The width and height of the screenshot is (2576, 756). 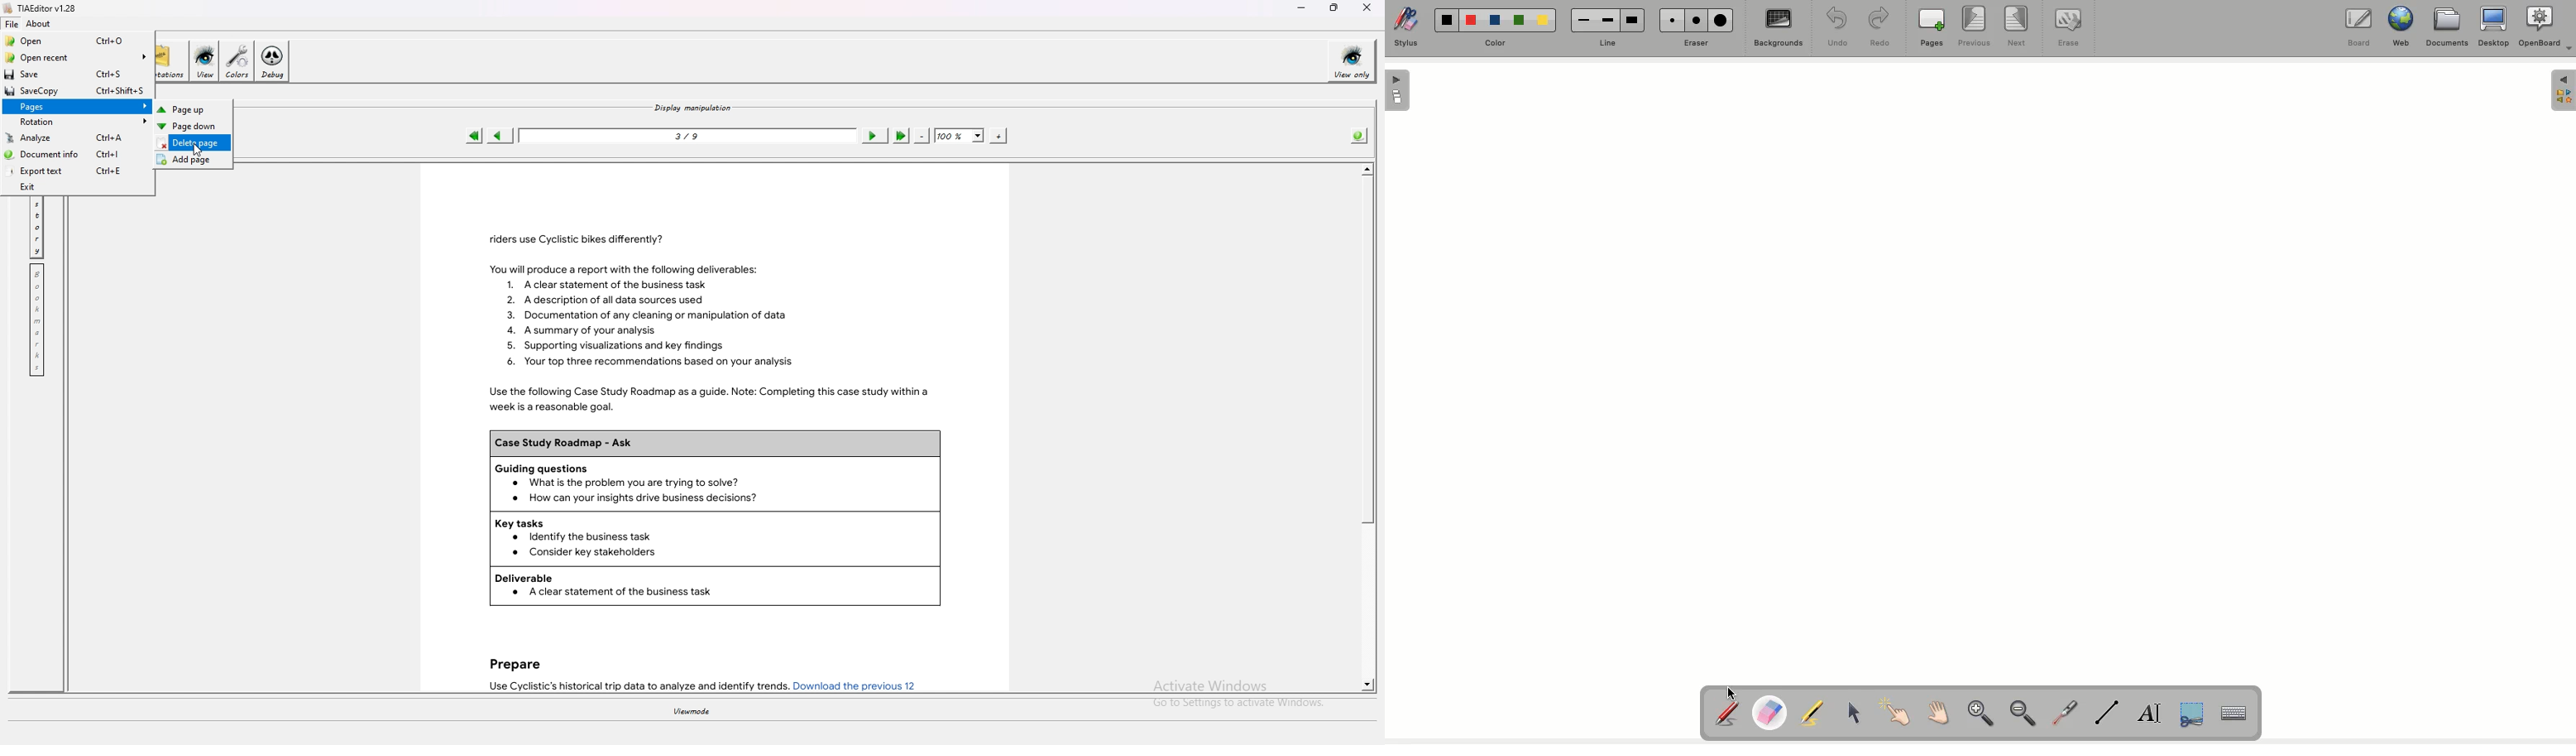 I want to click on Small, so click(x=1585, y=20).